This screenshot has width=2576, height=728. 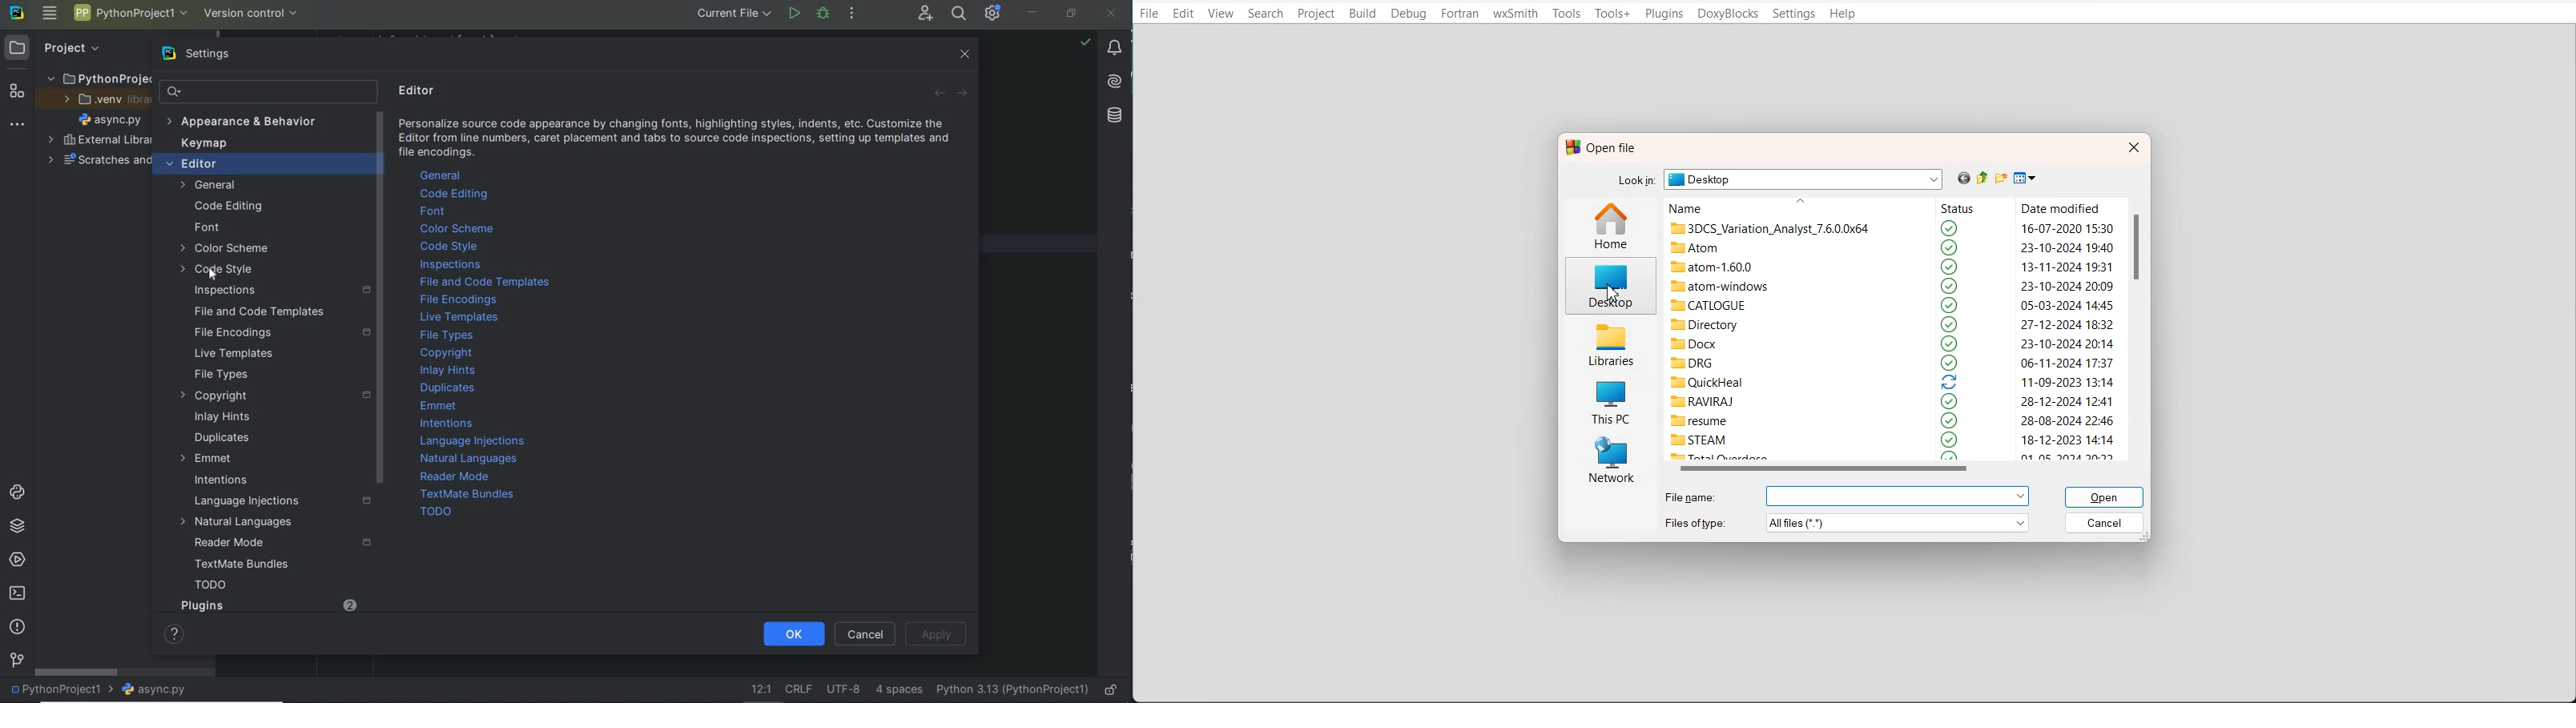 What do you see at coordinates (206, 459) in the screenshot?
I see `Emmet` at bounding box center [206, 459].